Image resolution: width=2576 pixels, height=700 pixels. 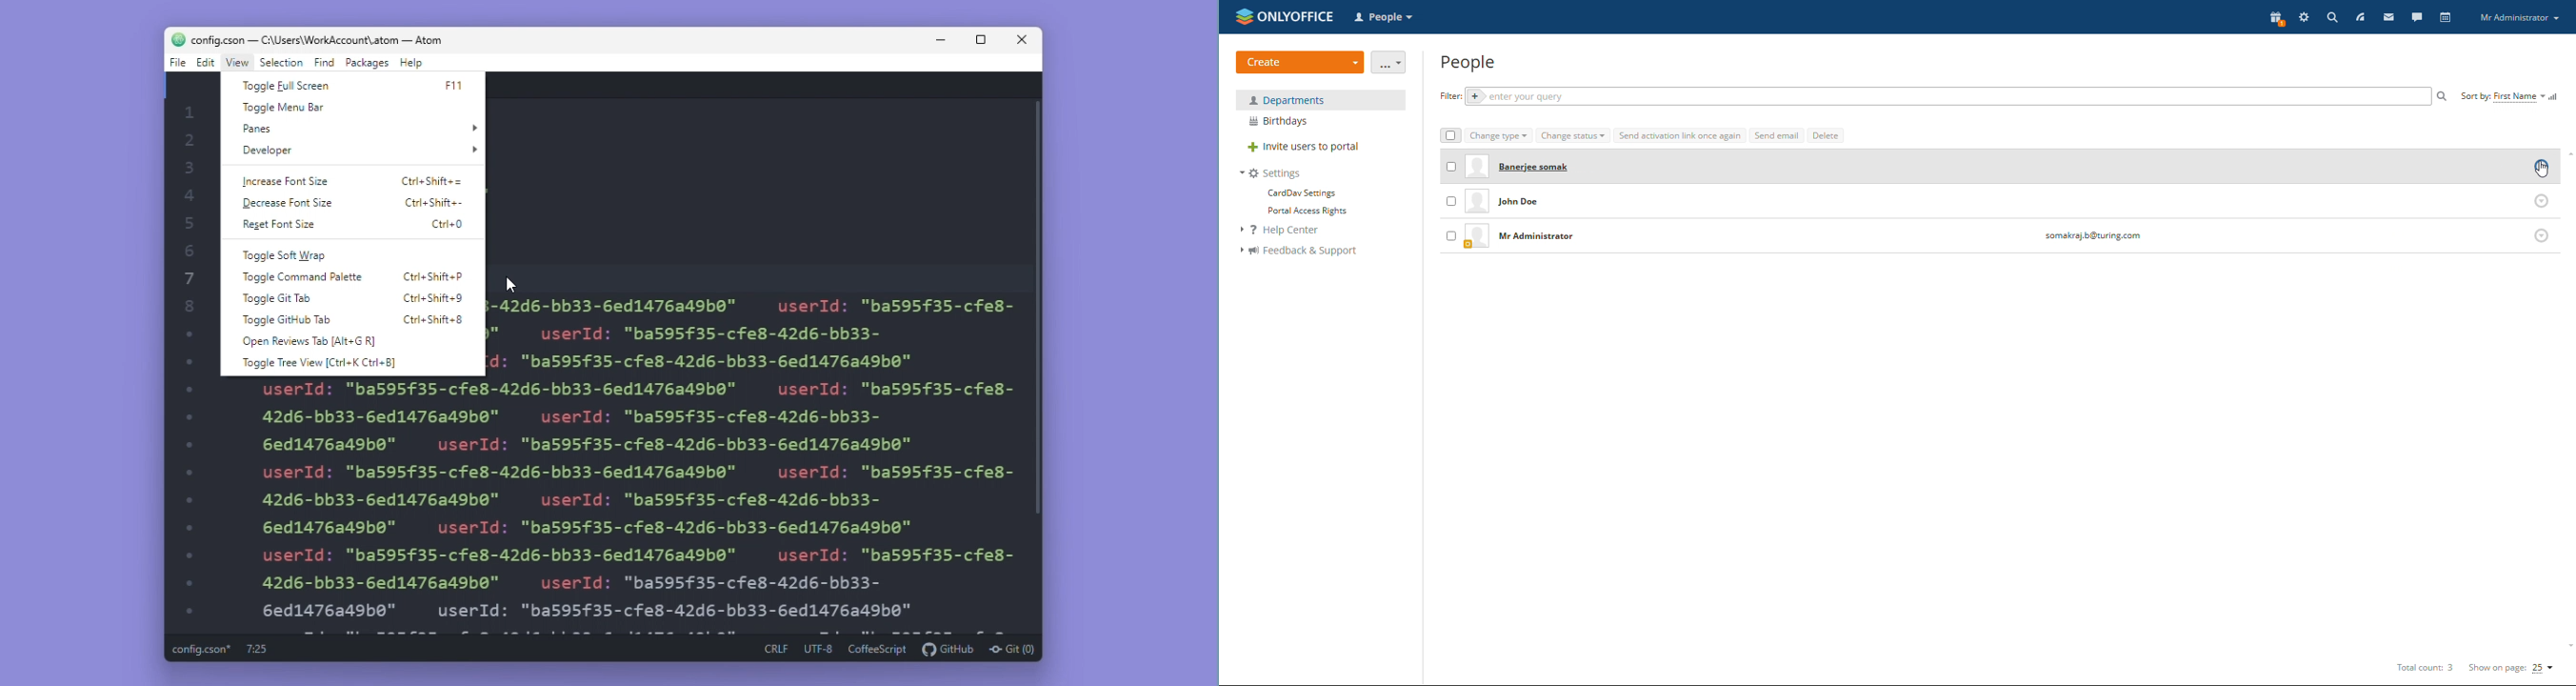 What do you see at coordinates (1389, 62) in the screenshot?
I see `more actions` at bounding box center [1389, 62].